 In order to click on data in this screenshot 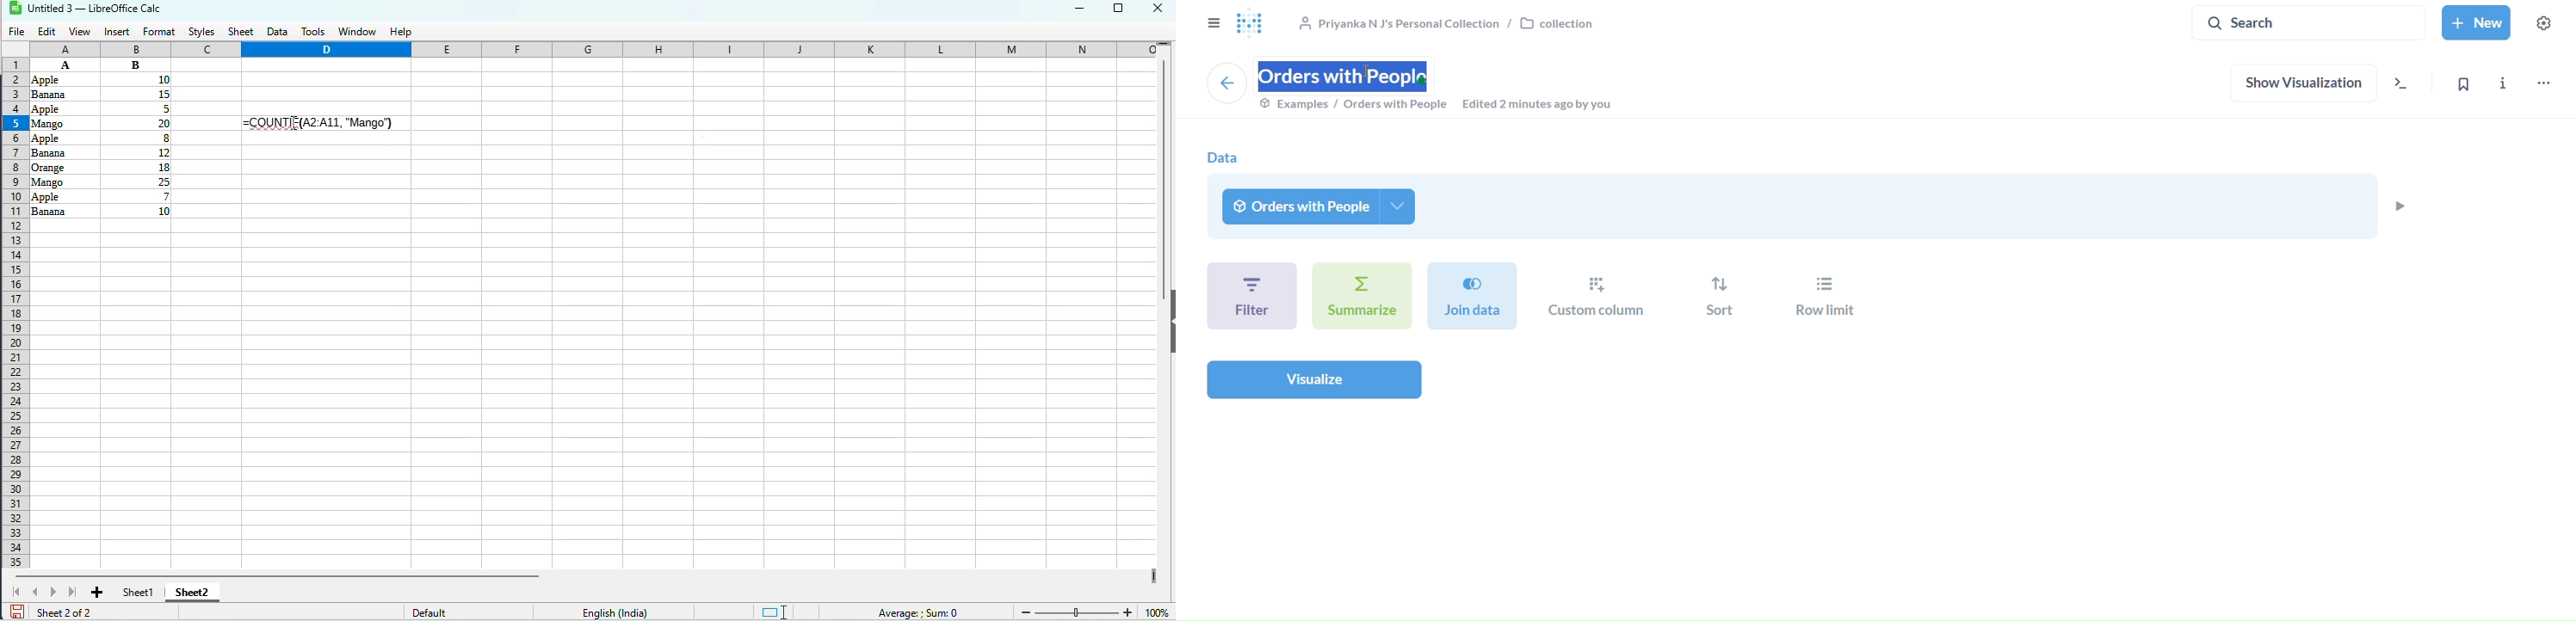, I will do `click(278, 33)`.